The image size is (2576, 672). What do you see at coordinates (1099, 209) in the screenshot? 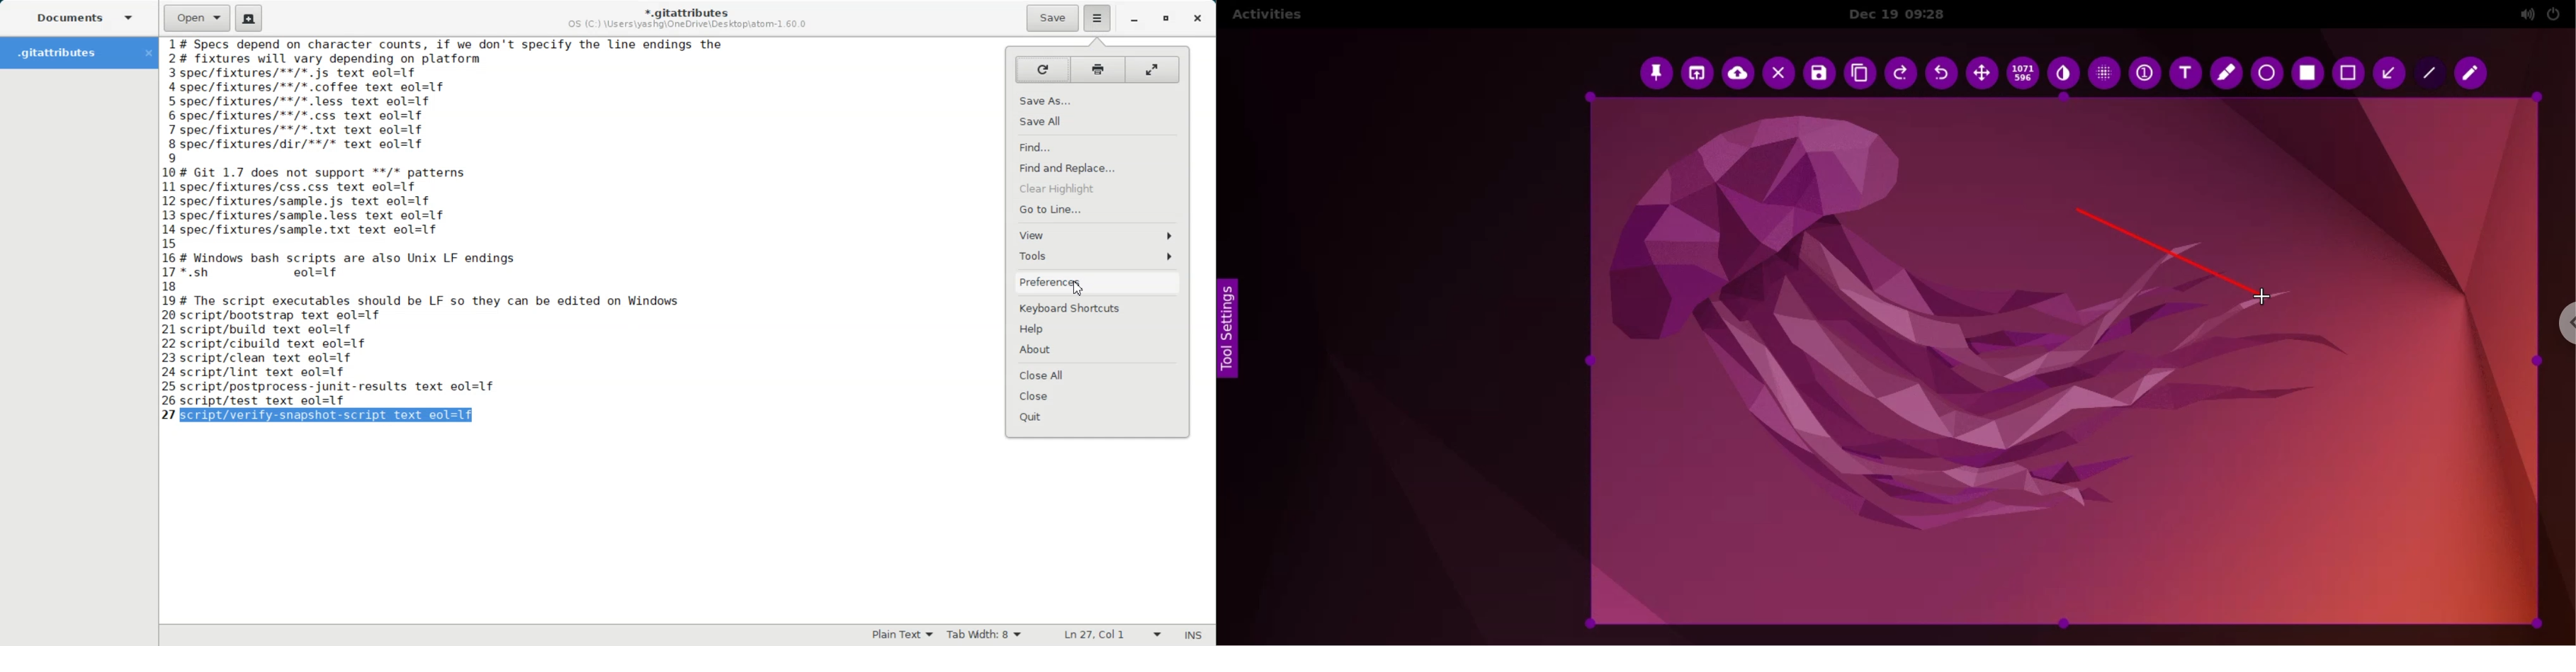
I see `Go to line` at bounding box center [1099, 209].